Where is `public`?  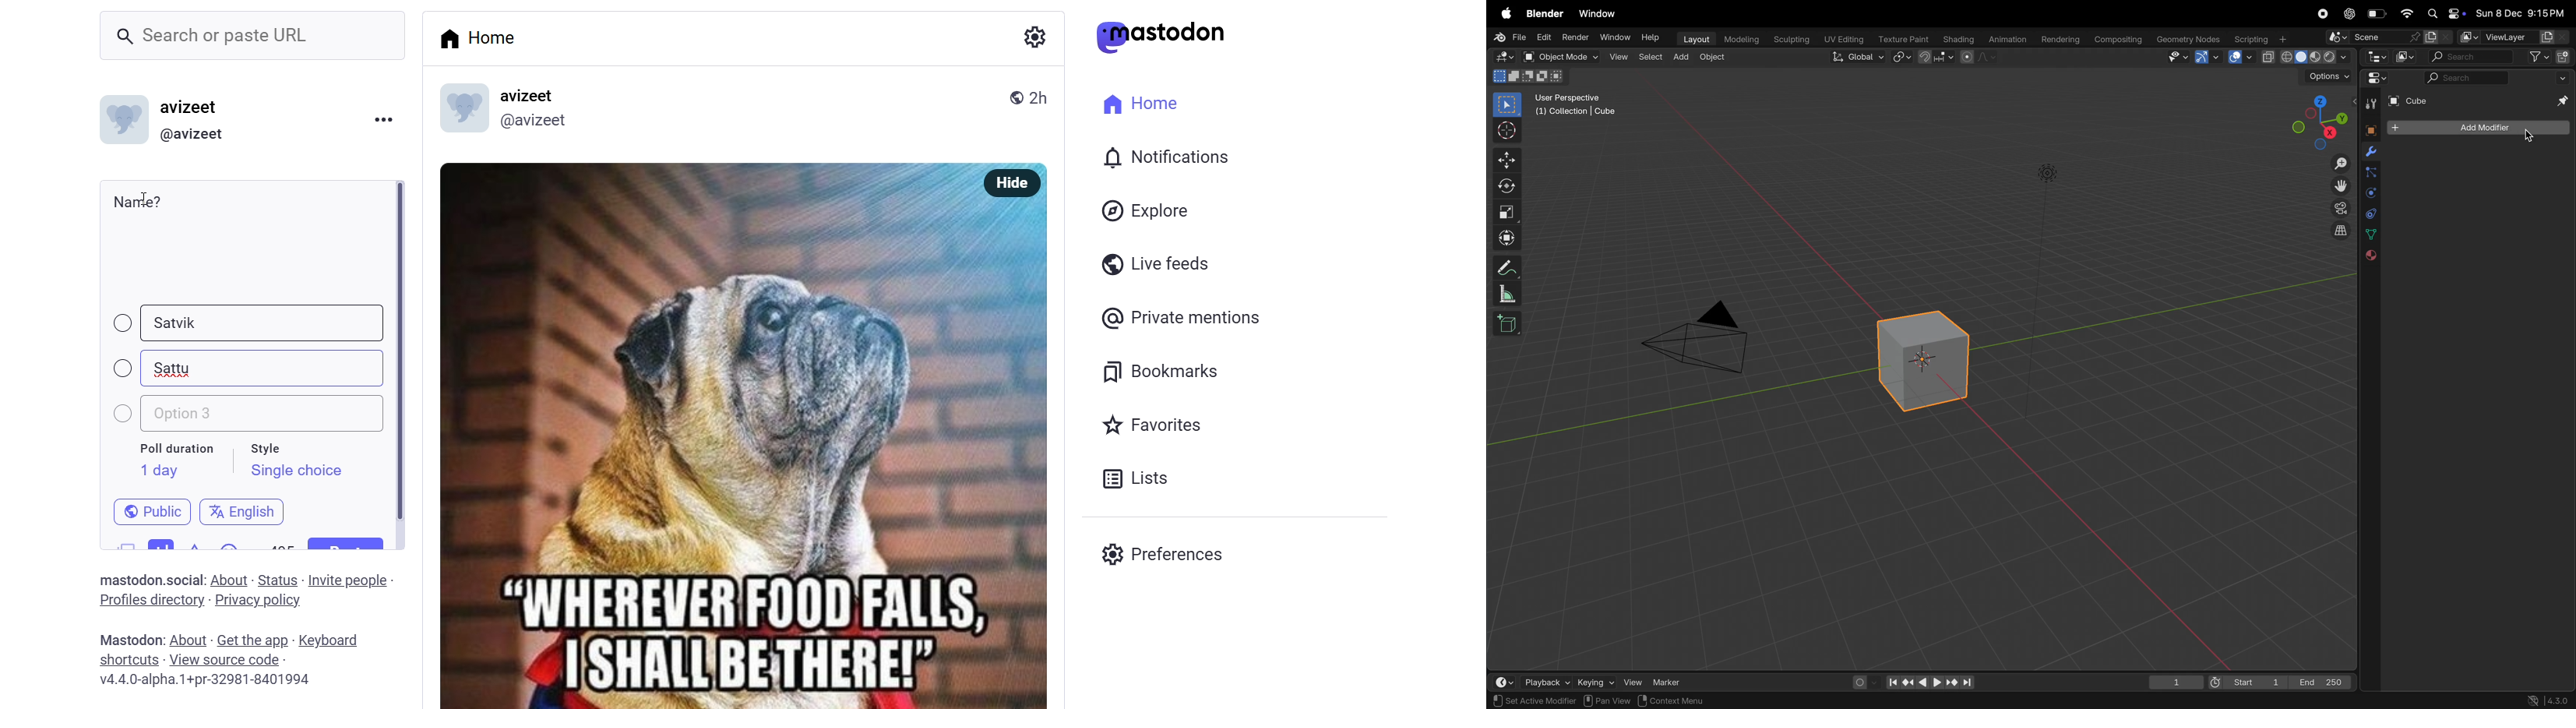 public is located at coordinates (1010, 96).